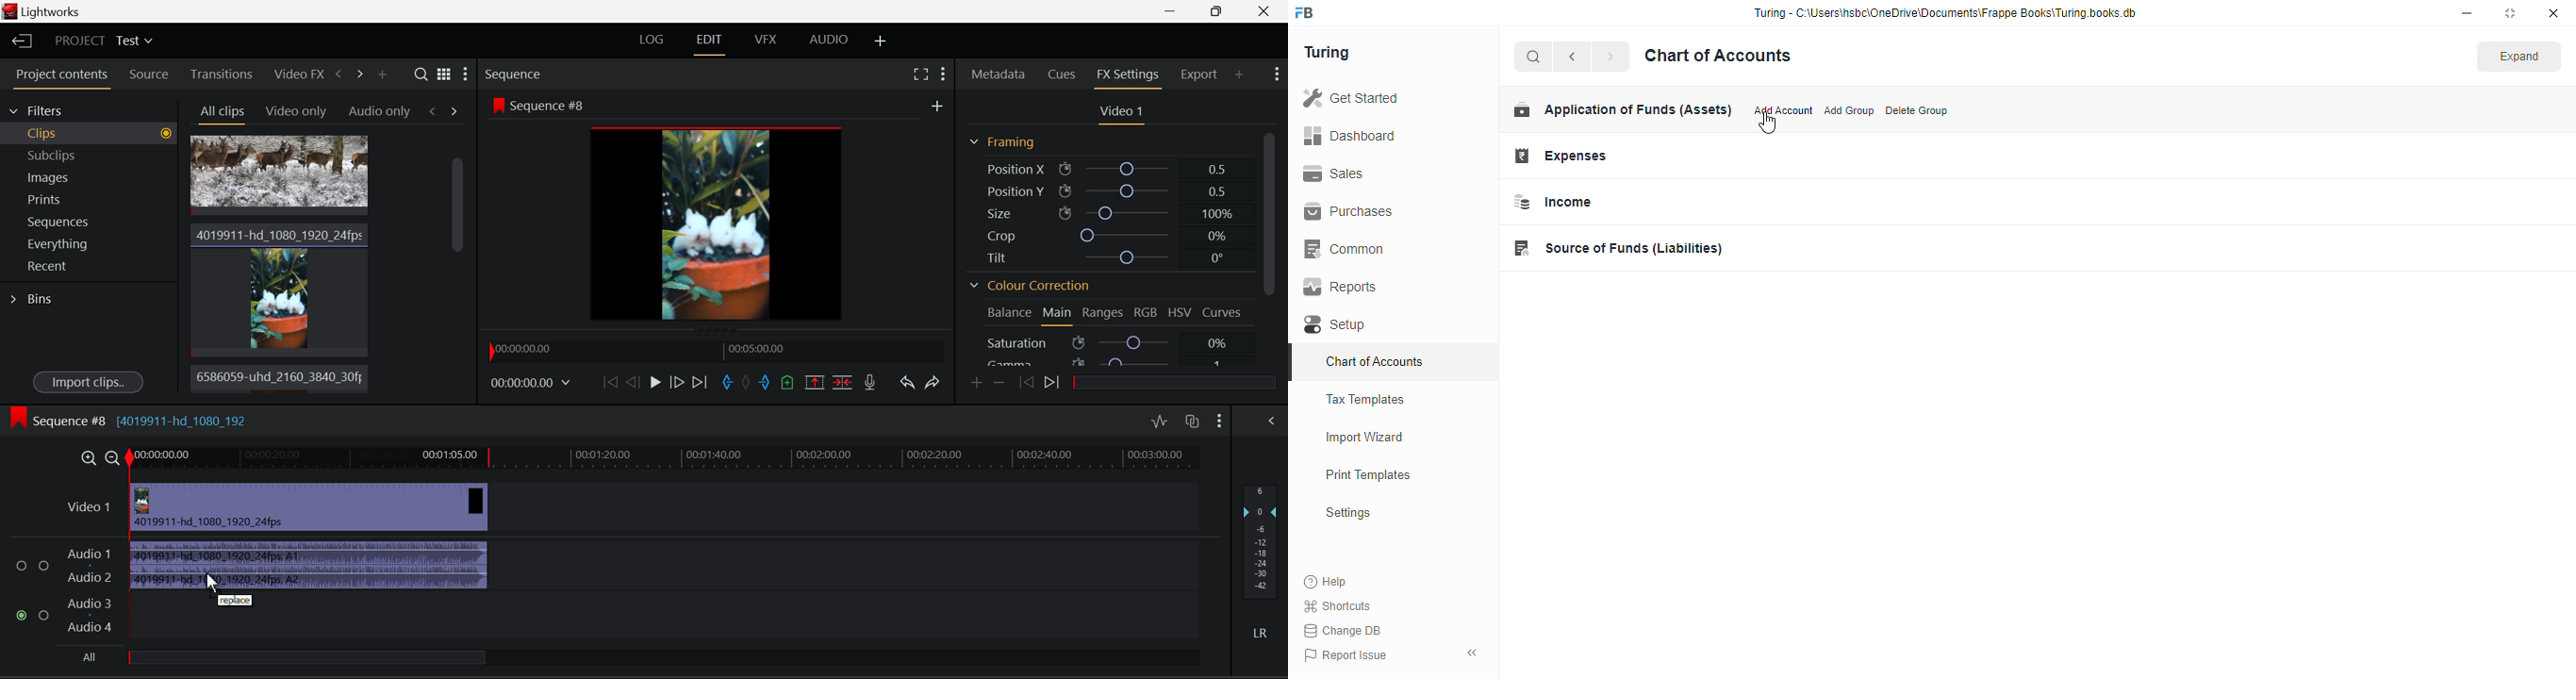  What do you see at coordinates (717, 211) in the screenshot?
I see `Sequence Preview Screen` at bounding box center [717, 211].